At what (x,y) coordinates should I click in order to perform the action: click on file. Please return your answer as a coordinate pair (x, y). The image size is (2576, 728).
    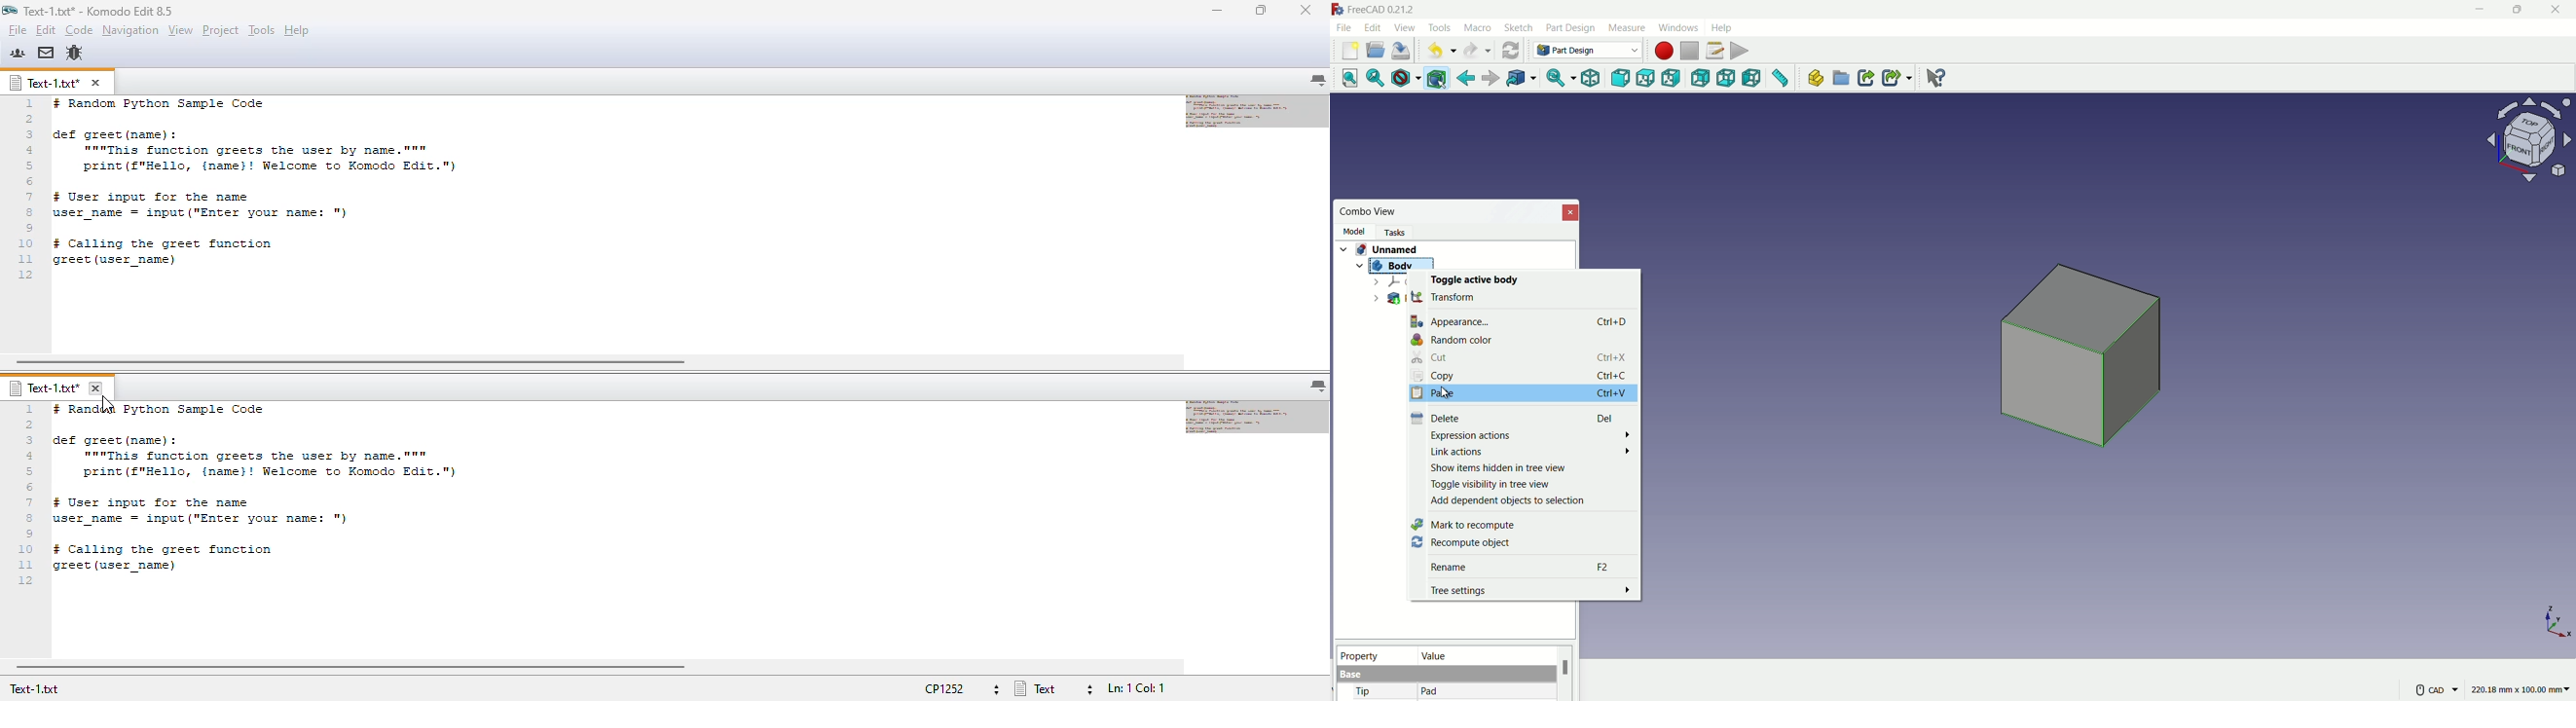
    Looking at the image, I should click on (1343, 27).